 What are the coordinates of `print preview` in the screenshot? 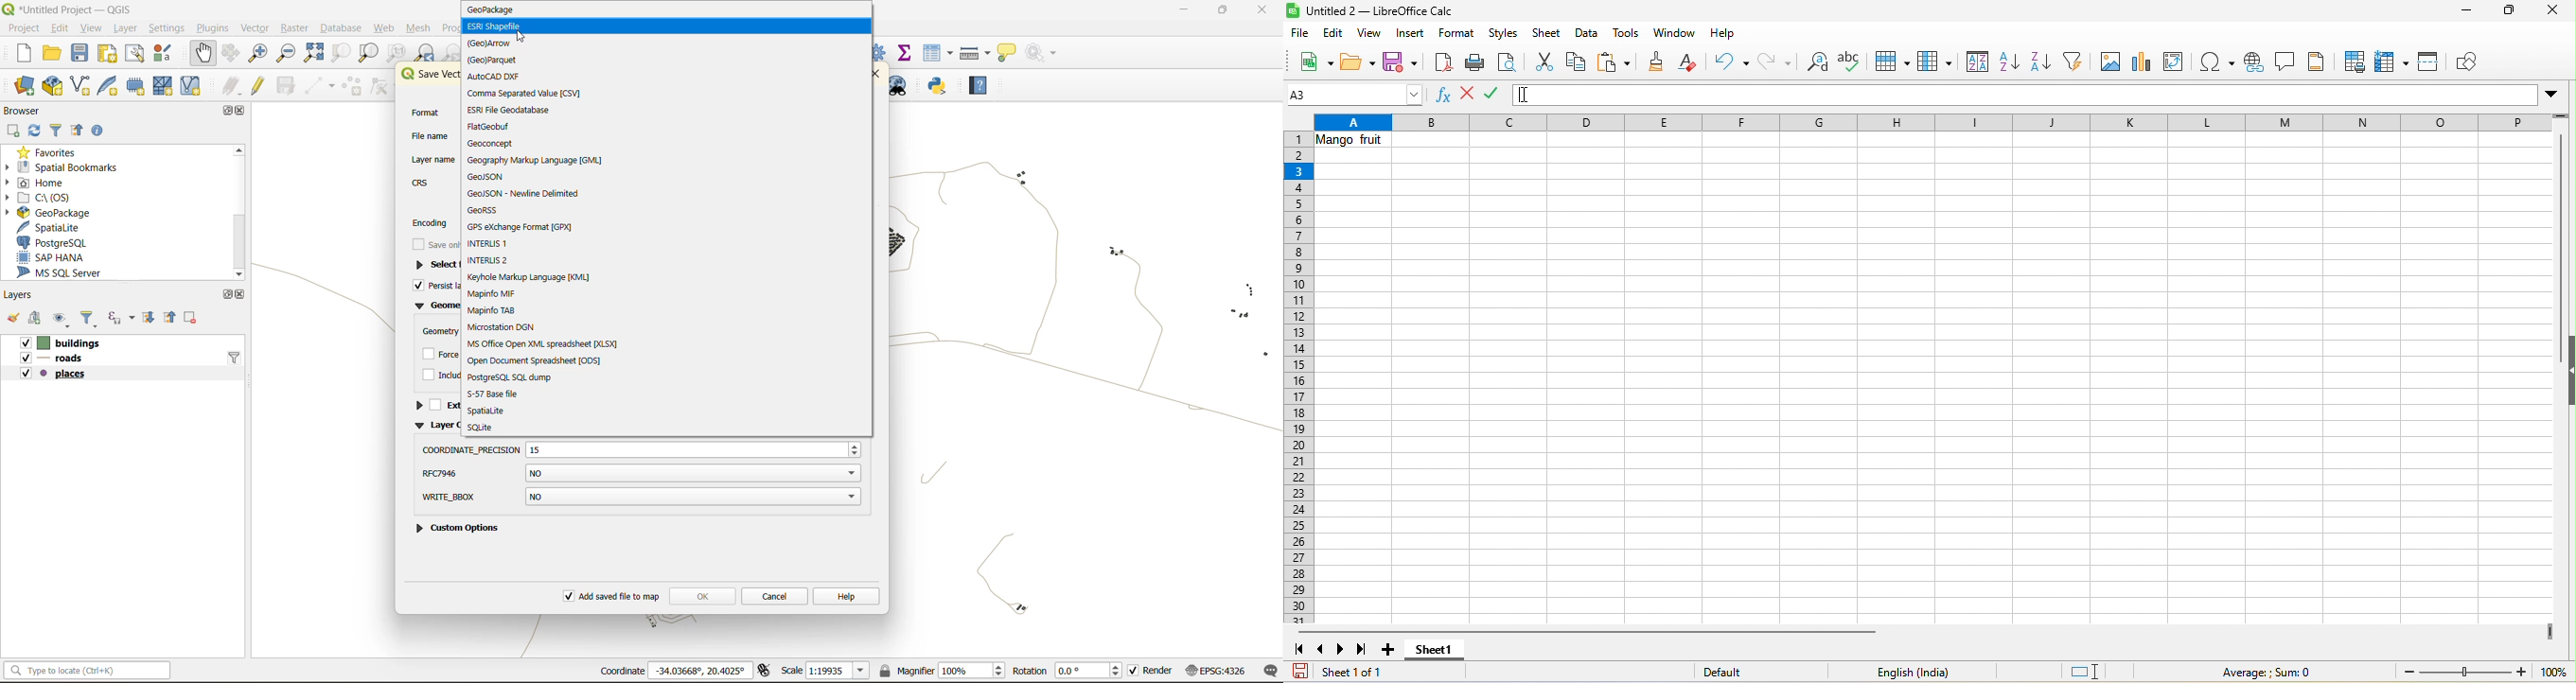 It's located at (1508, 62).